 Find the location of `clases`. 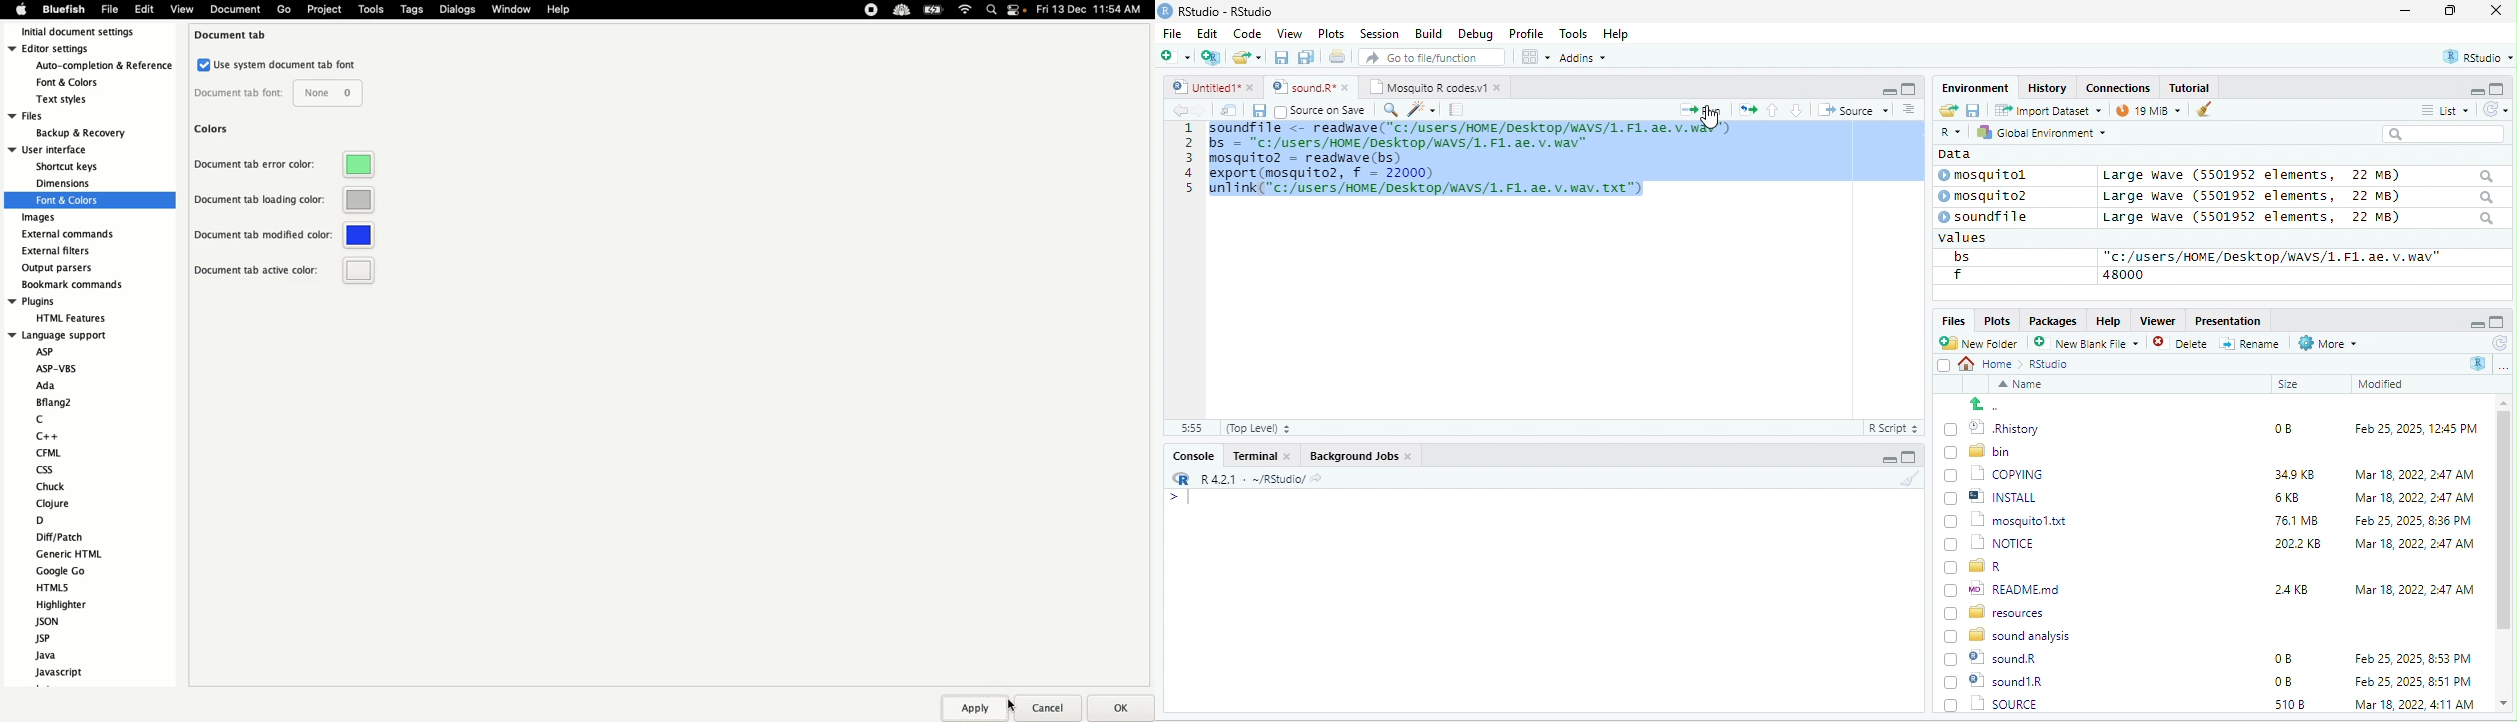

clases is located at coordinates (2120, 86).